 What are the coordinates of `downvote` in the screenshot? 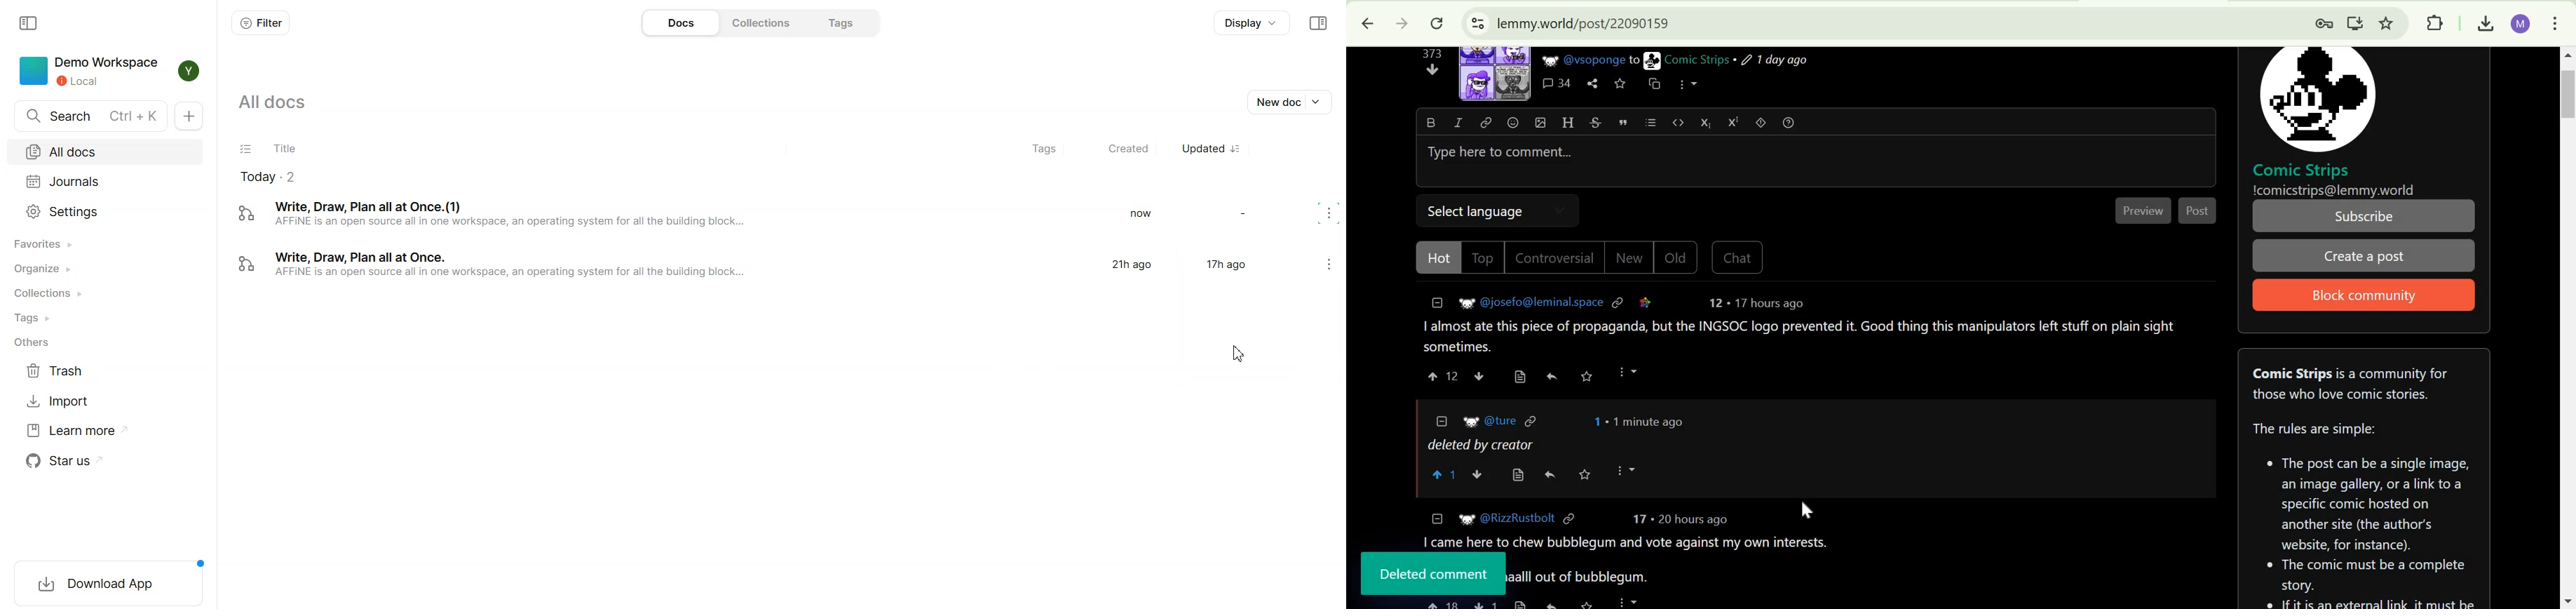 It's located at (1486, 603).